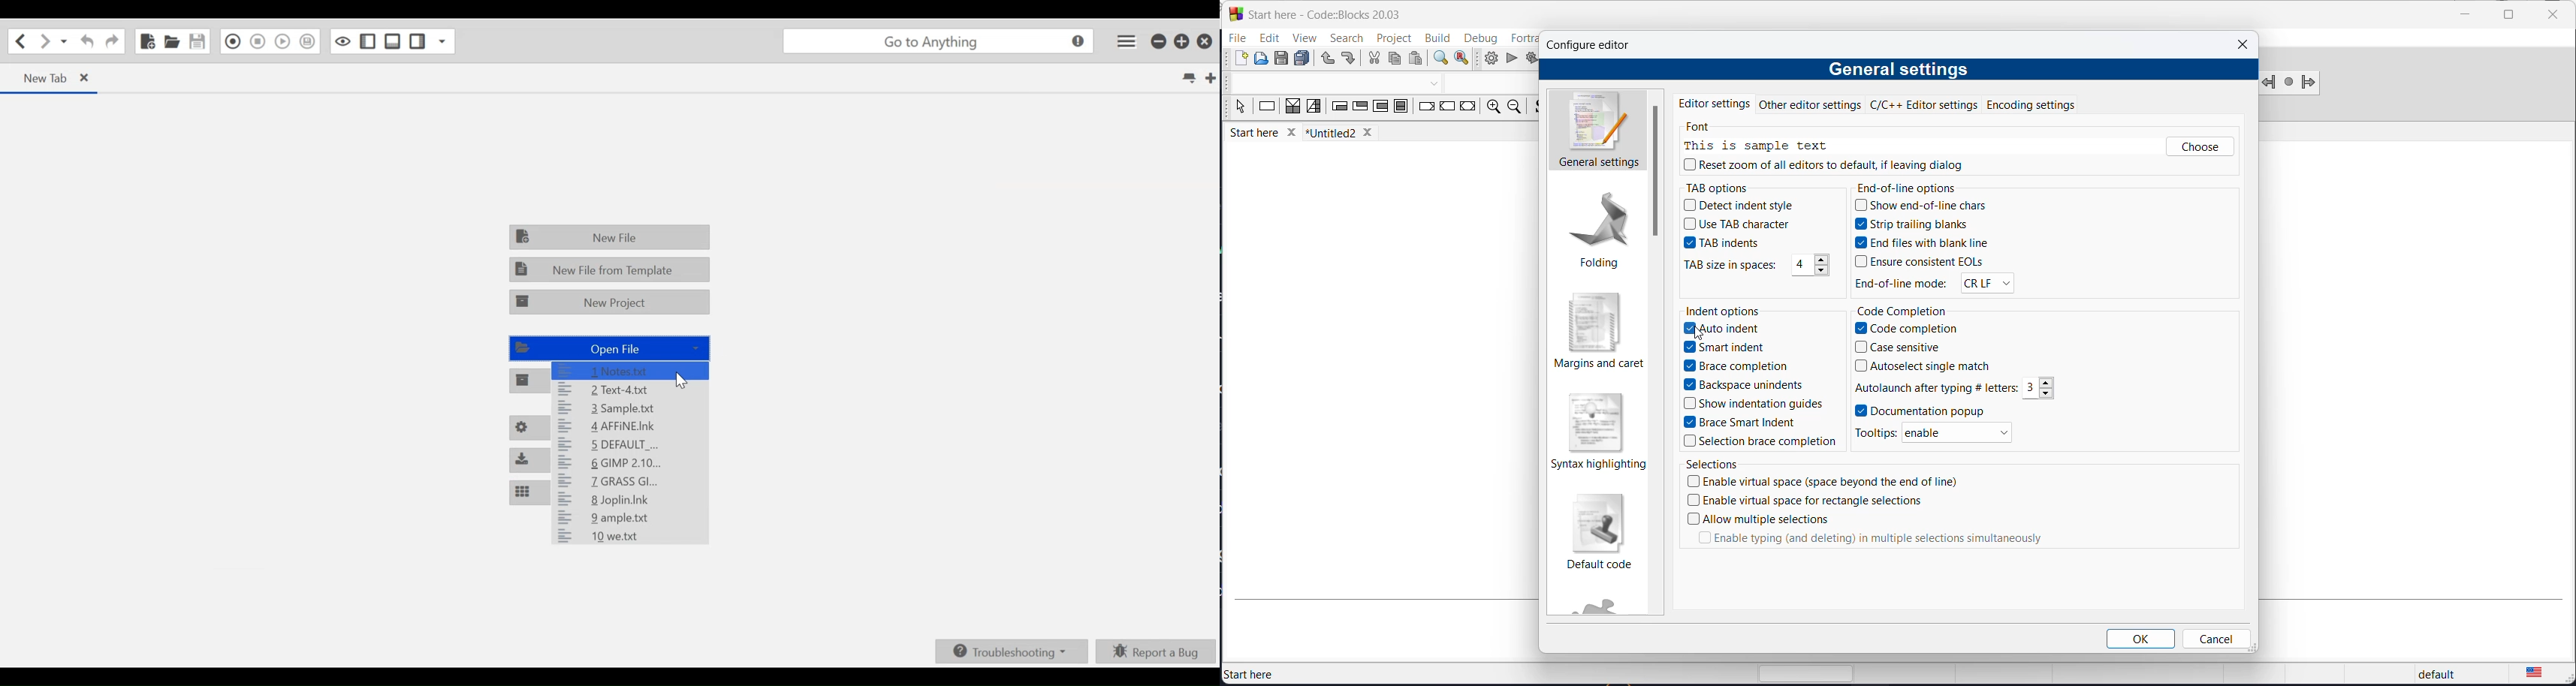 Image resolution: width=2576 pixels, height=700 pixels. I want to click on select, so click(1240, 110).